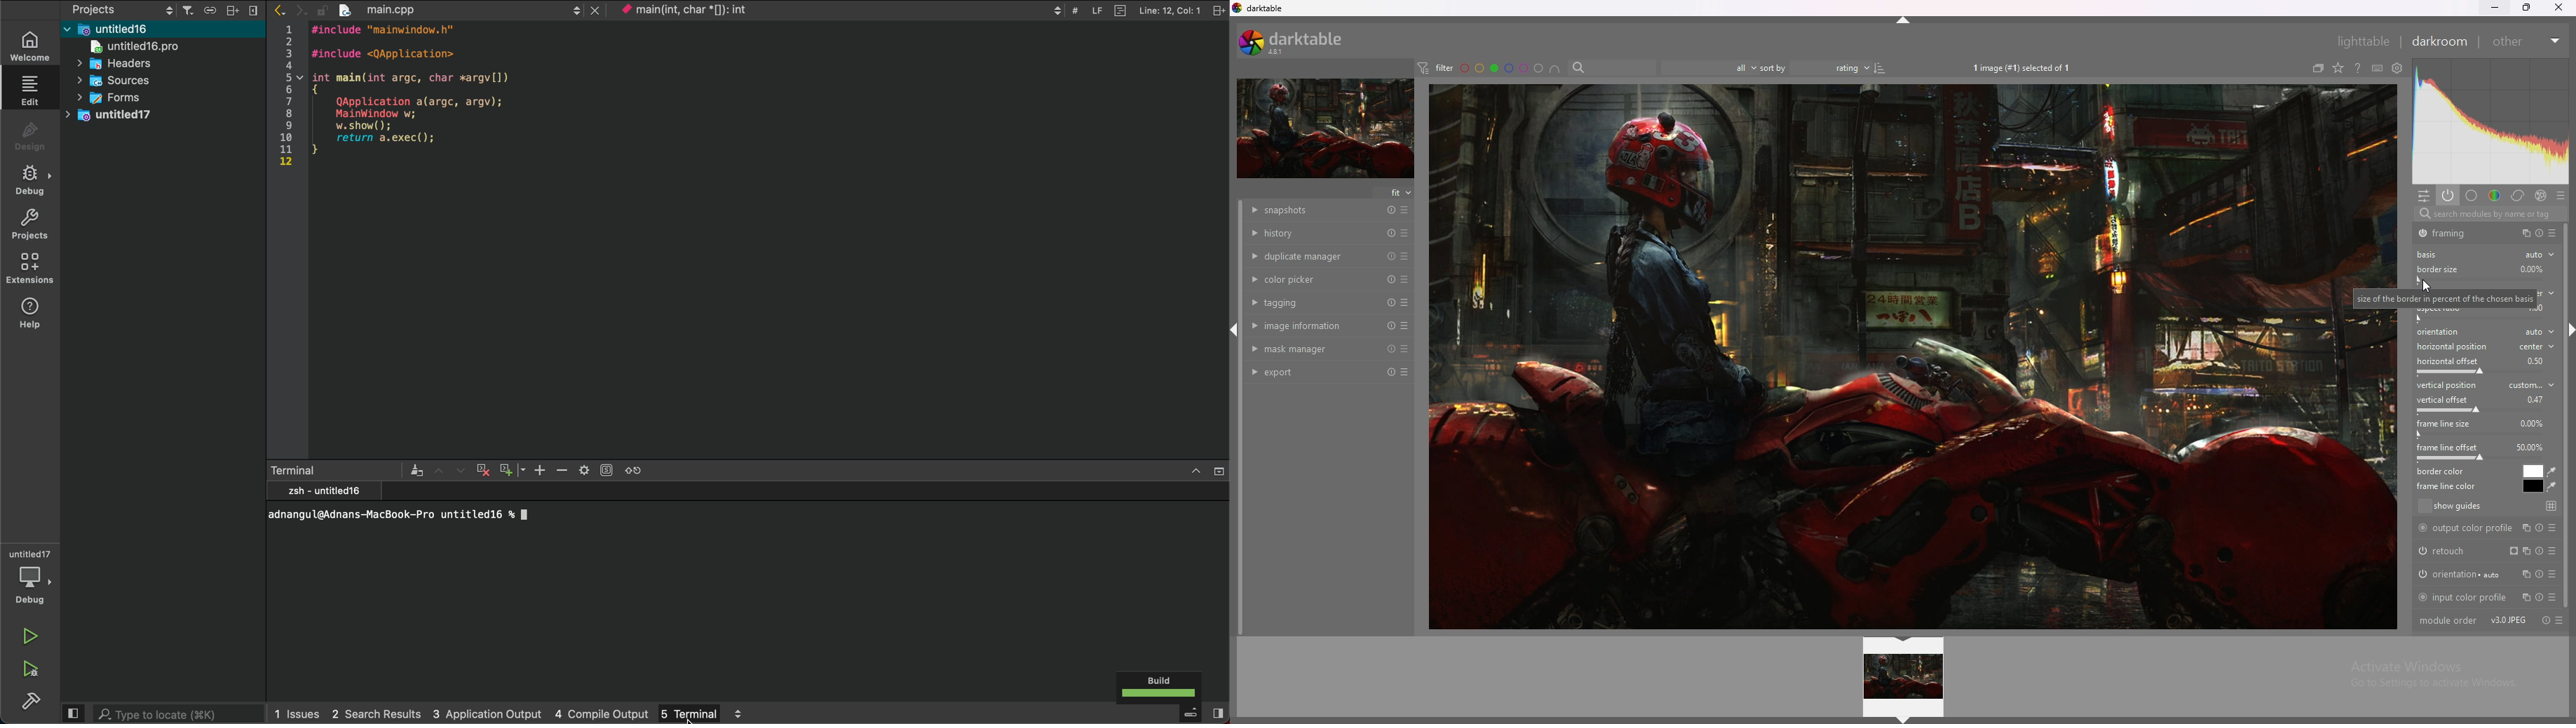 Image resolution: width=2576 pixels, height=728 pixels. What do you see at coordinates (2432, 255) in the screenshot?
I see `basis` at bounding box center [2432, 255].